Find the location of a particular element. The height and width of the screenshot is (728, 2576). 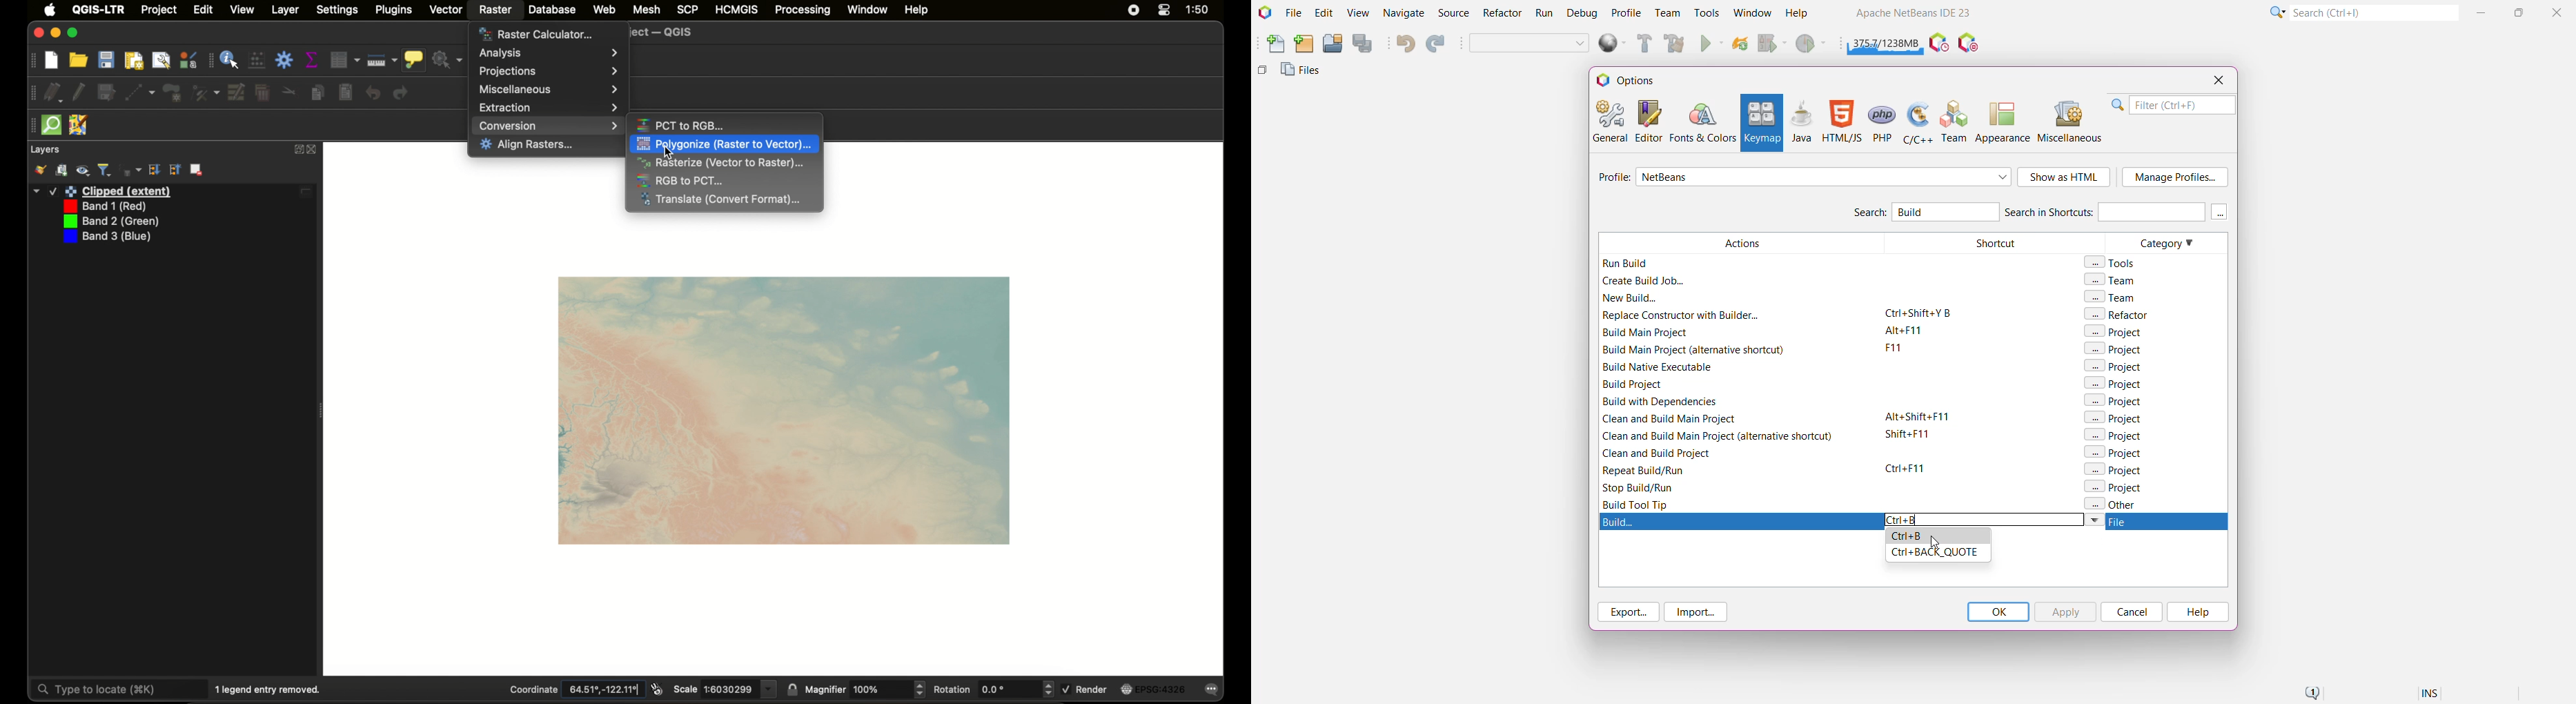

layer 1 edited is located at coordinates (173, 192).